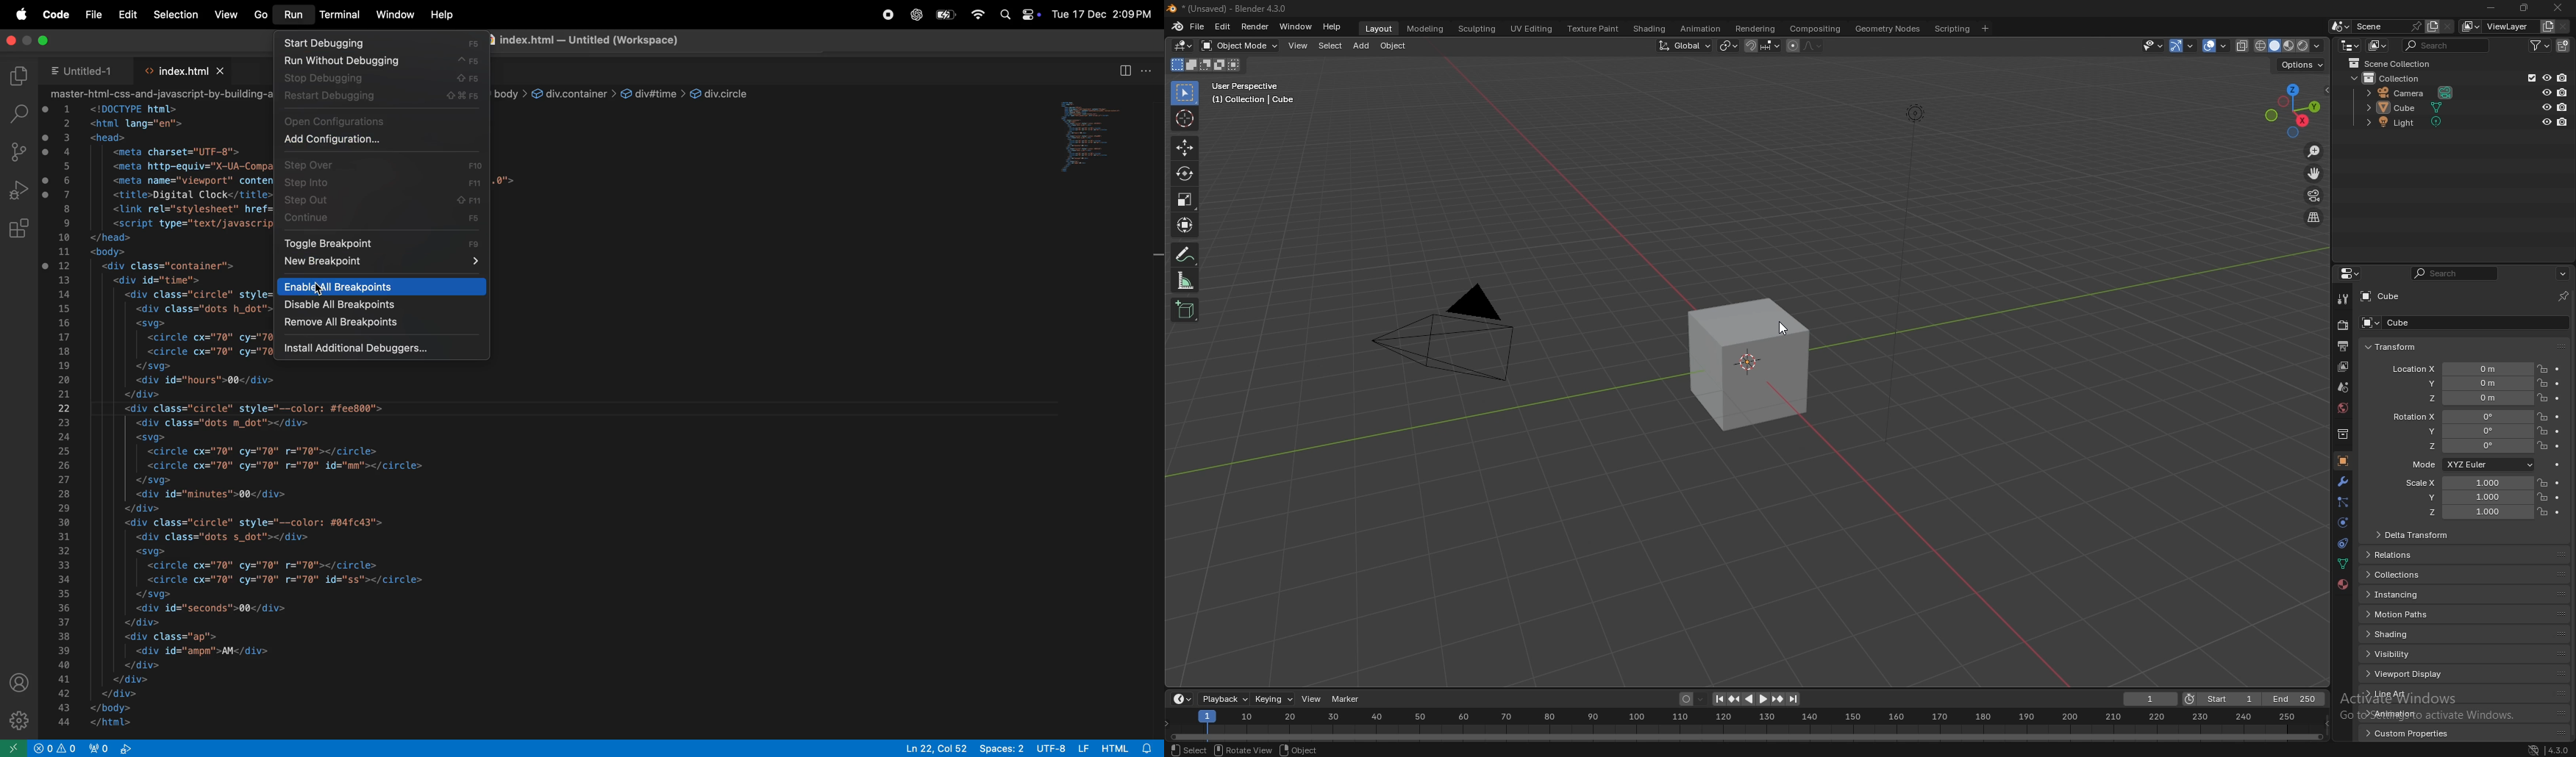 The width and height of the screenshot is (2576, 784). I want to click on open window, so click(1089, 139).